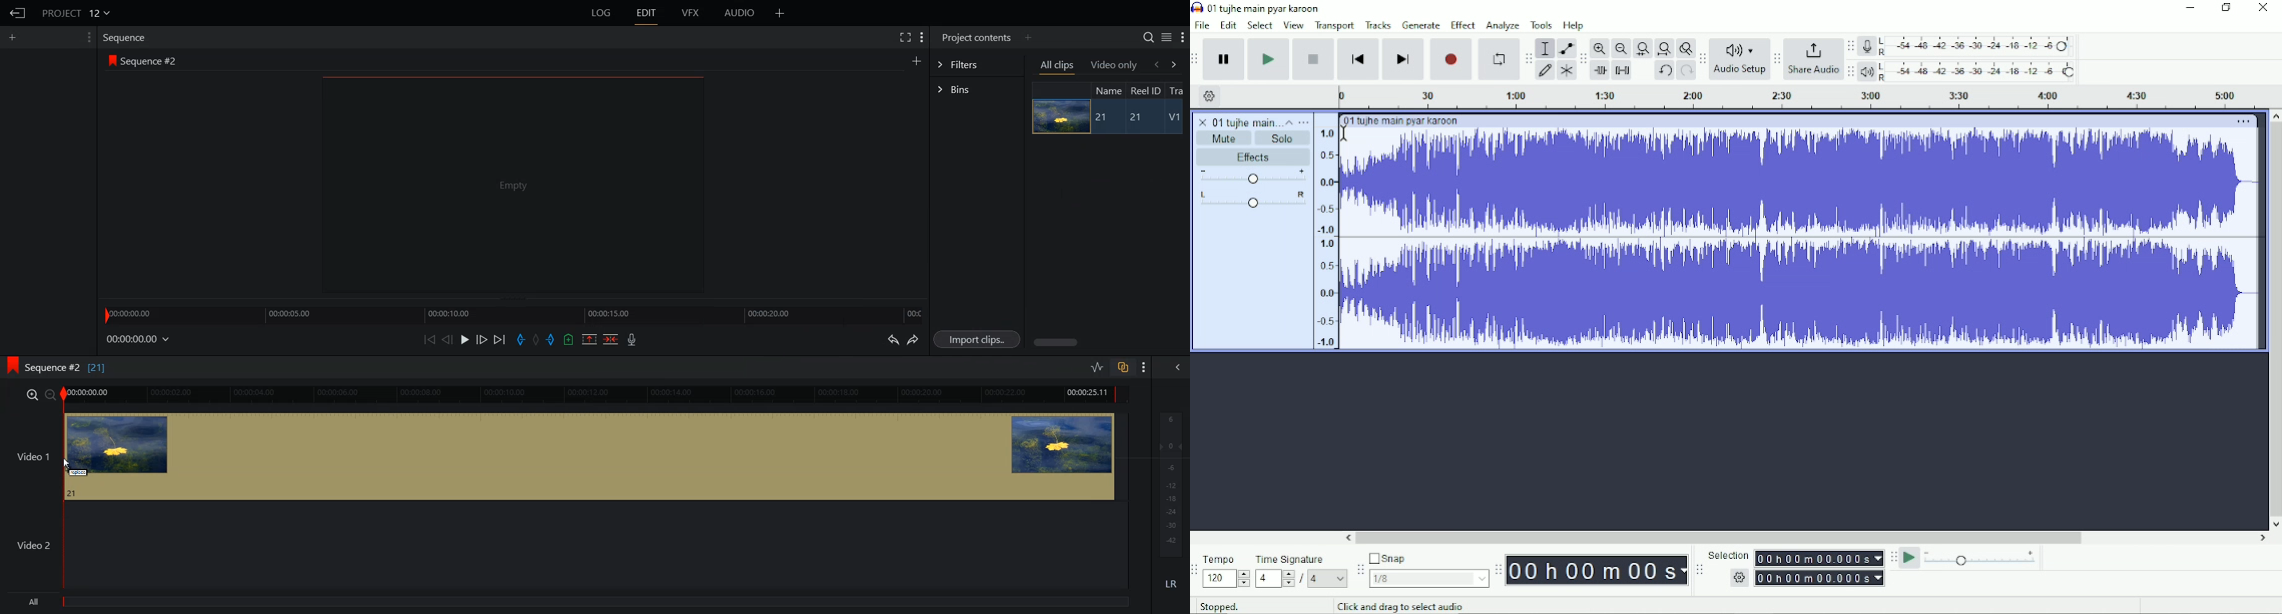 This screenshot has height=616, width=2296. What do you see at coordinates (1146, 91) in the screenshot?
I see `Reel ID` at bounding box center [1146, 91].